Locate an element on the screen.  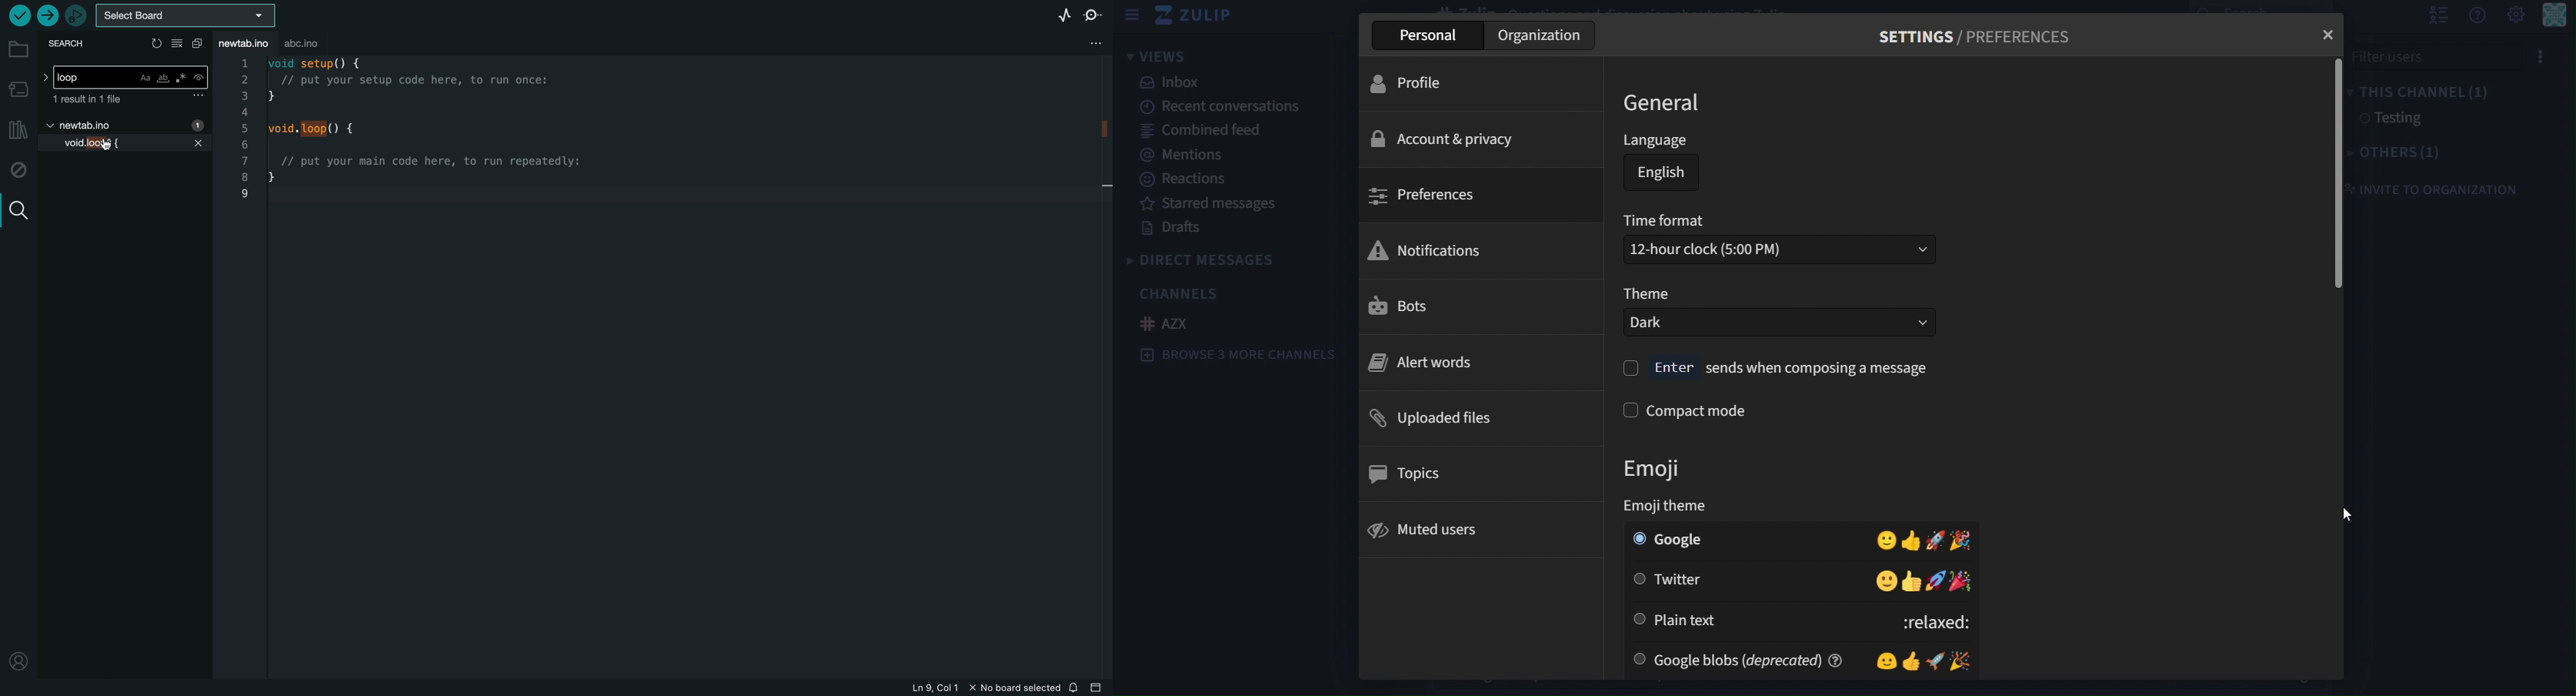
plain text is located at coordinates (1733, 620).